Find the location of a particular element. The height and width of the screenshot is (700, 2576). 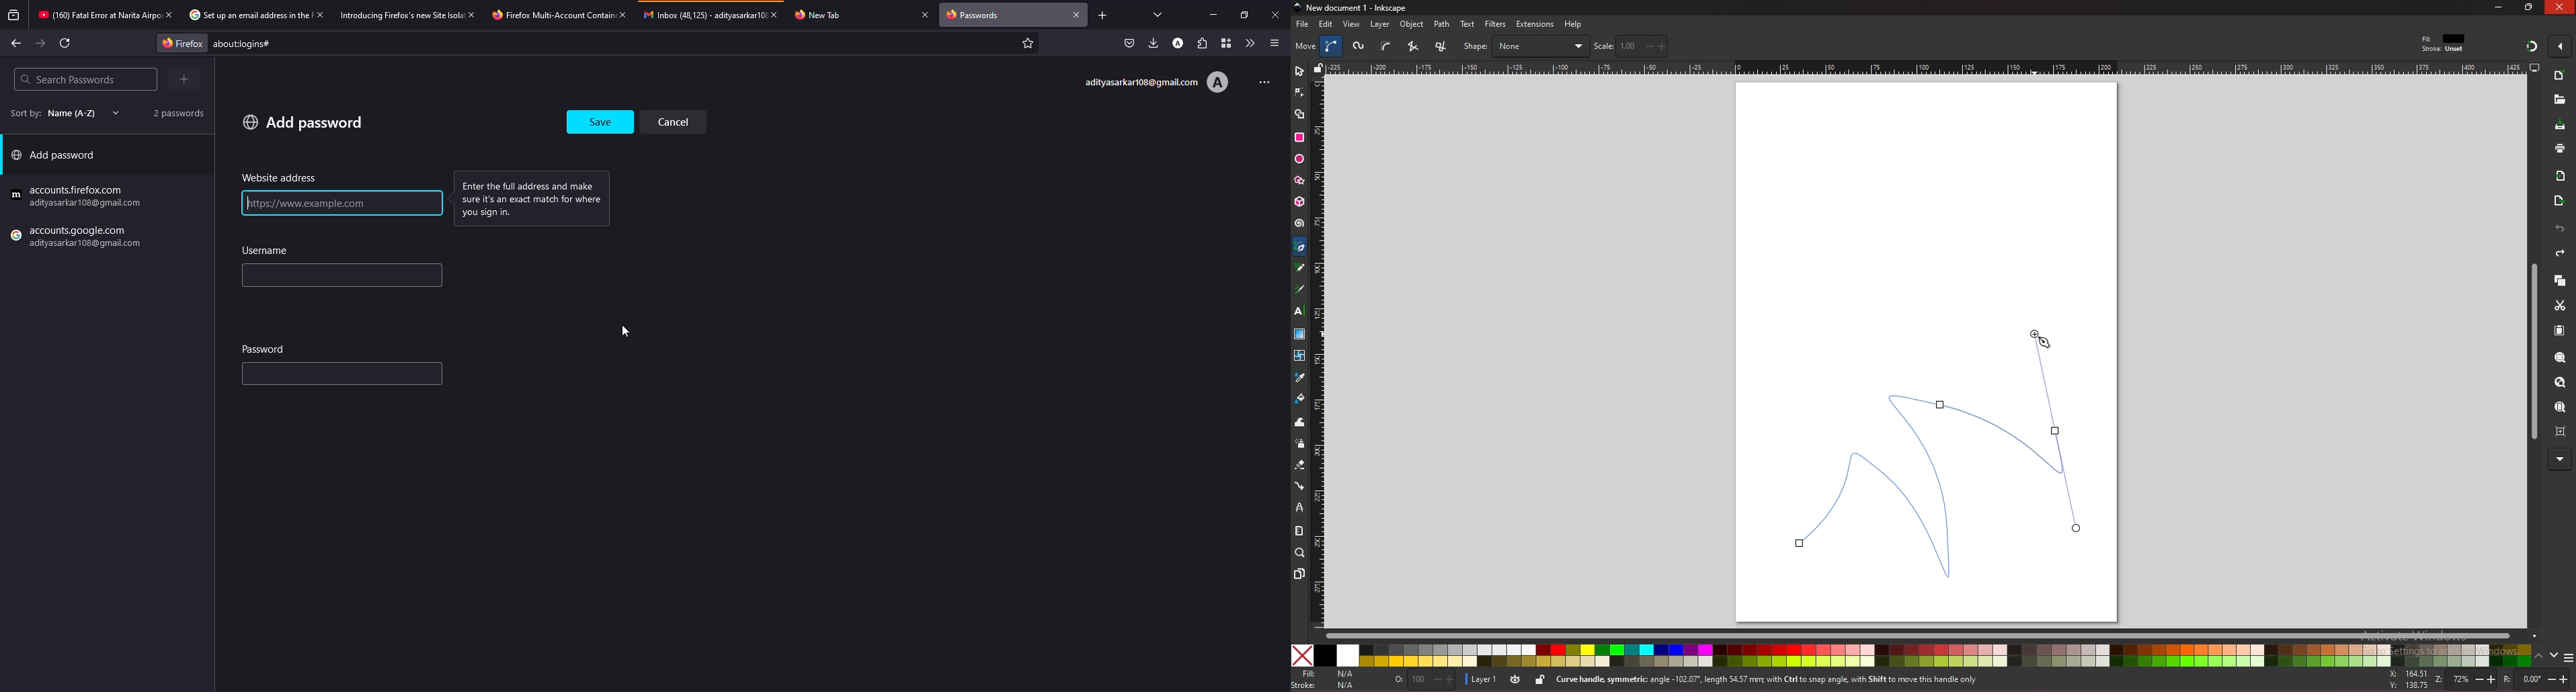

scroll bar is located at coordinates (2532, 352).